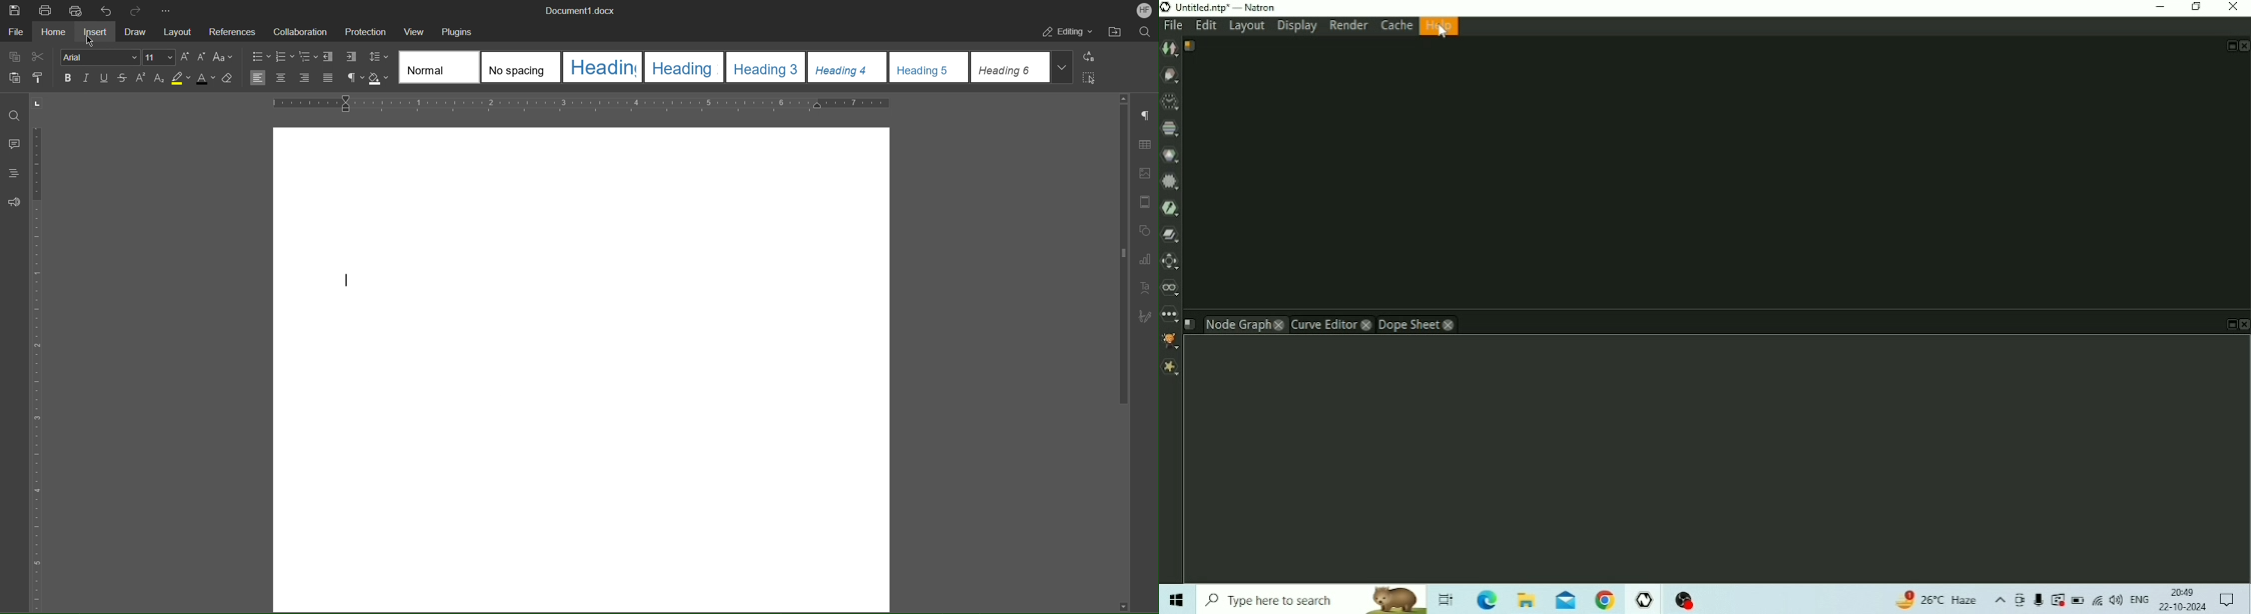  I want to click on Decrease font, so click(201, 57).